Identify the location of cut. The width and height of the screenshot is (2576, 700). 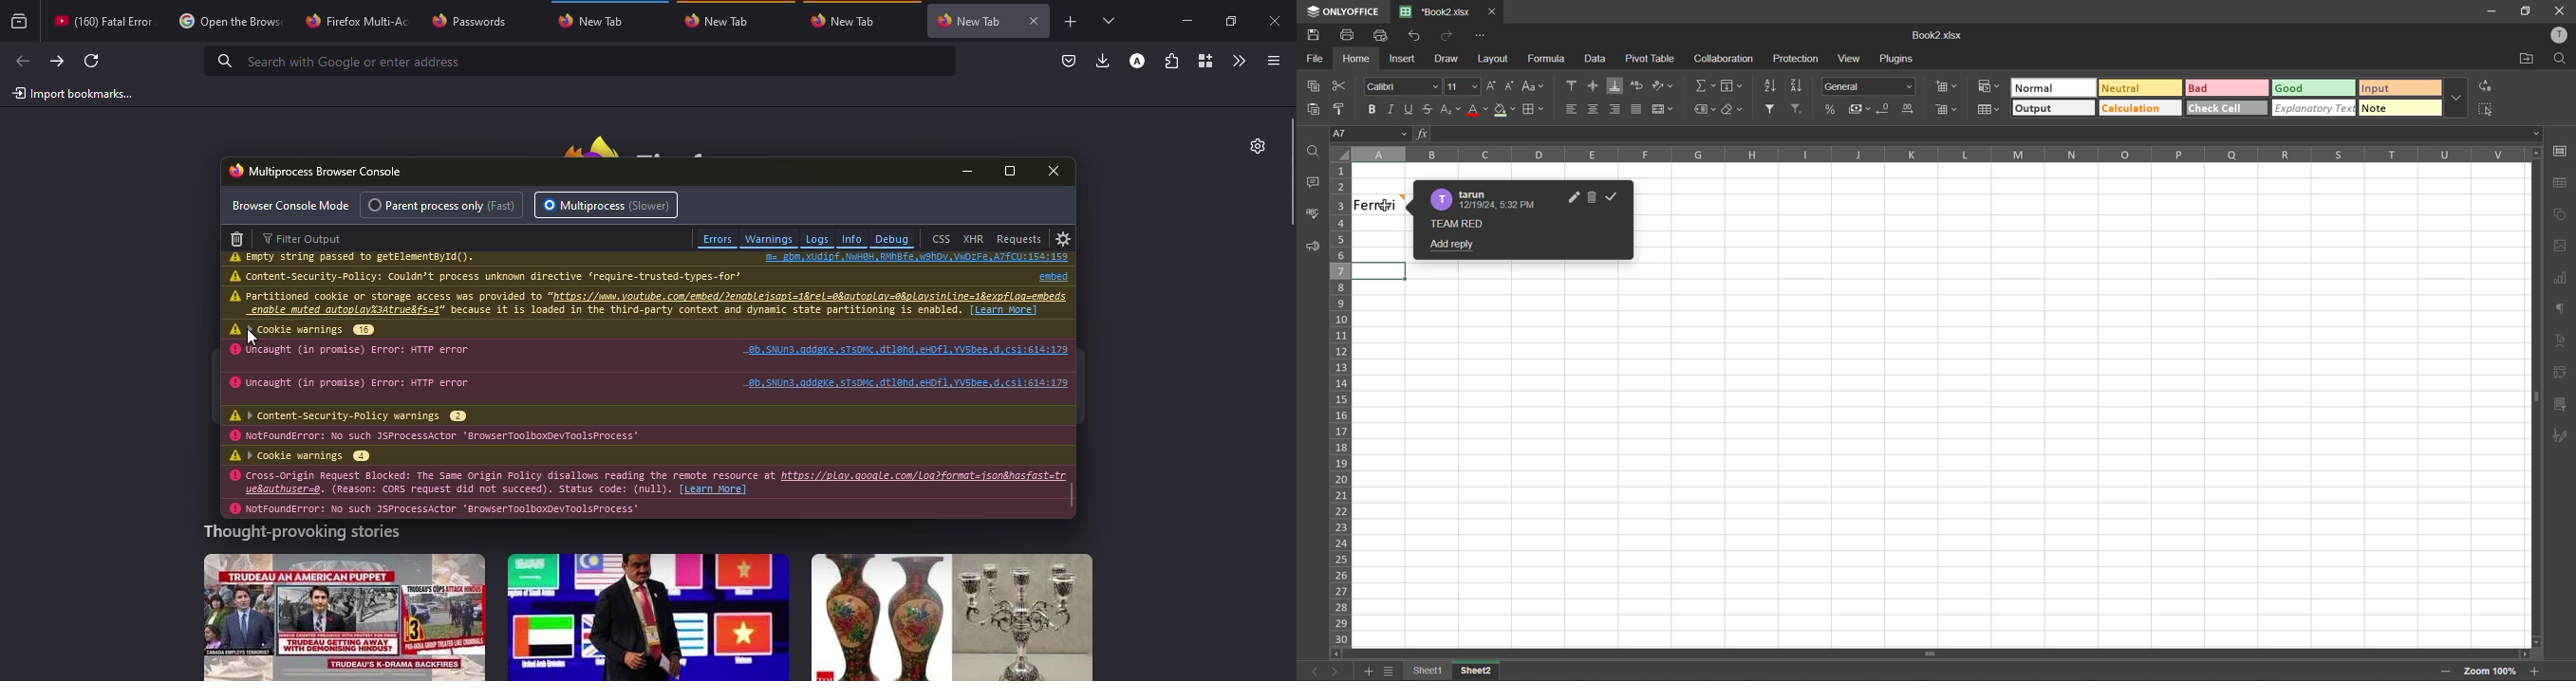
(1341, 85).